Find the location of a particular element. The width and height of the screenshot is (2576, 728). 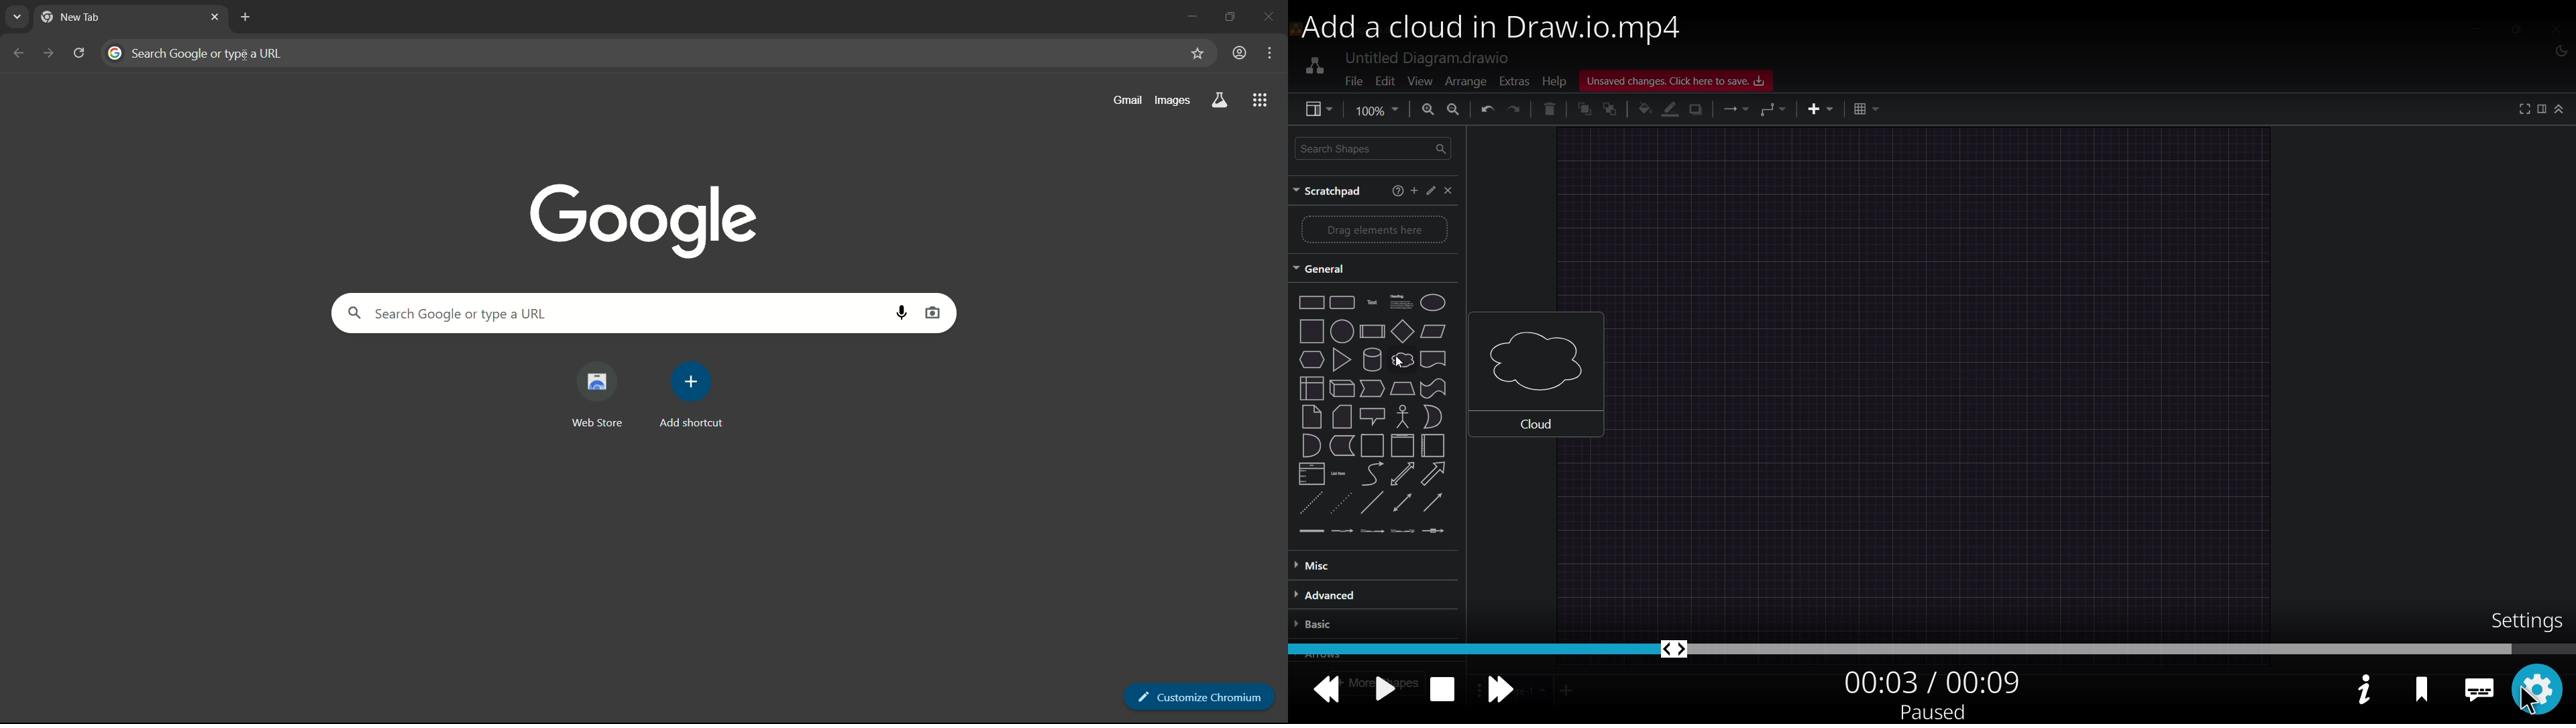

minimize is located at coordinates (1187, 18).